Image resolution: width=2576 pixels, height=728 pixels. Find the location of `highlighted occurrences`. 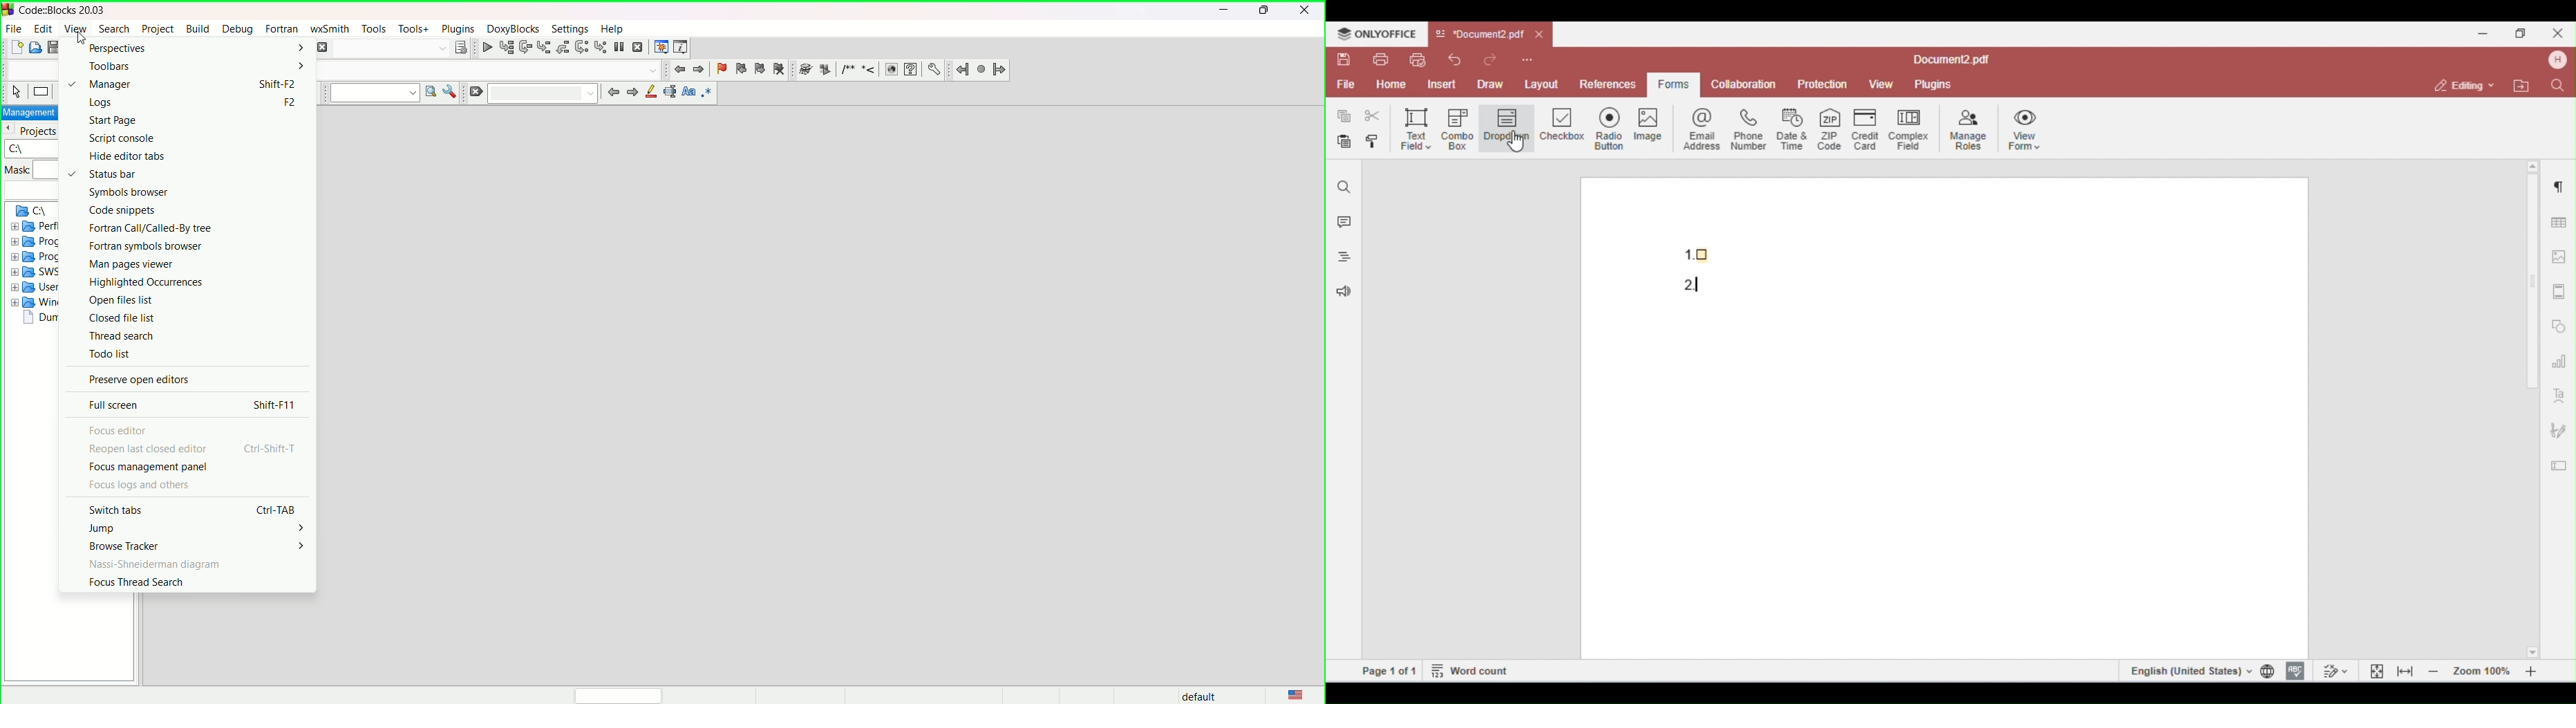

highlighted occurrences is located at coordinates (144, 281).